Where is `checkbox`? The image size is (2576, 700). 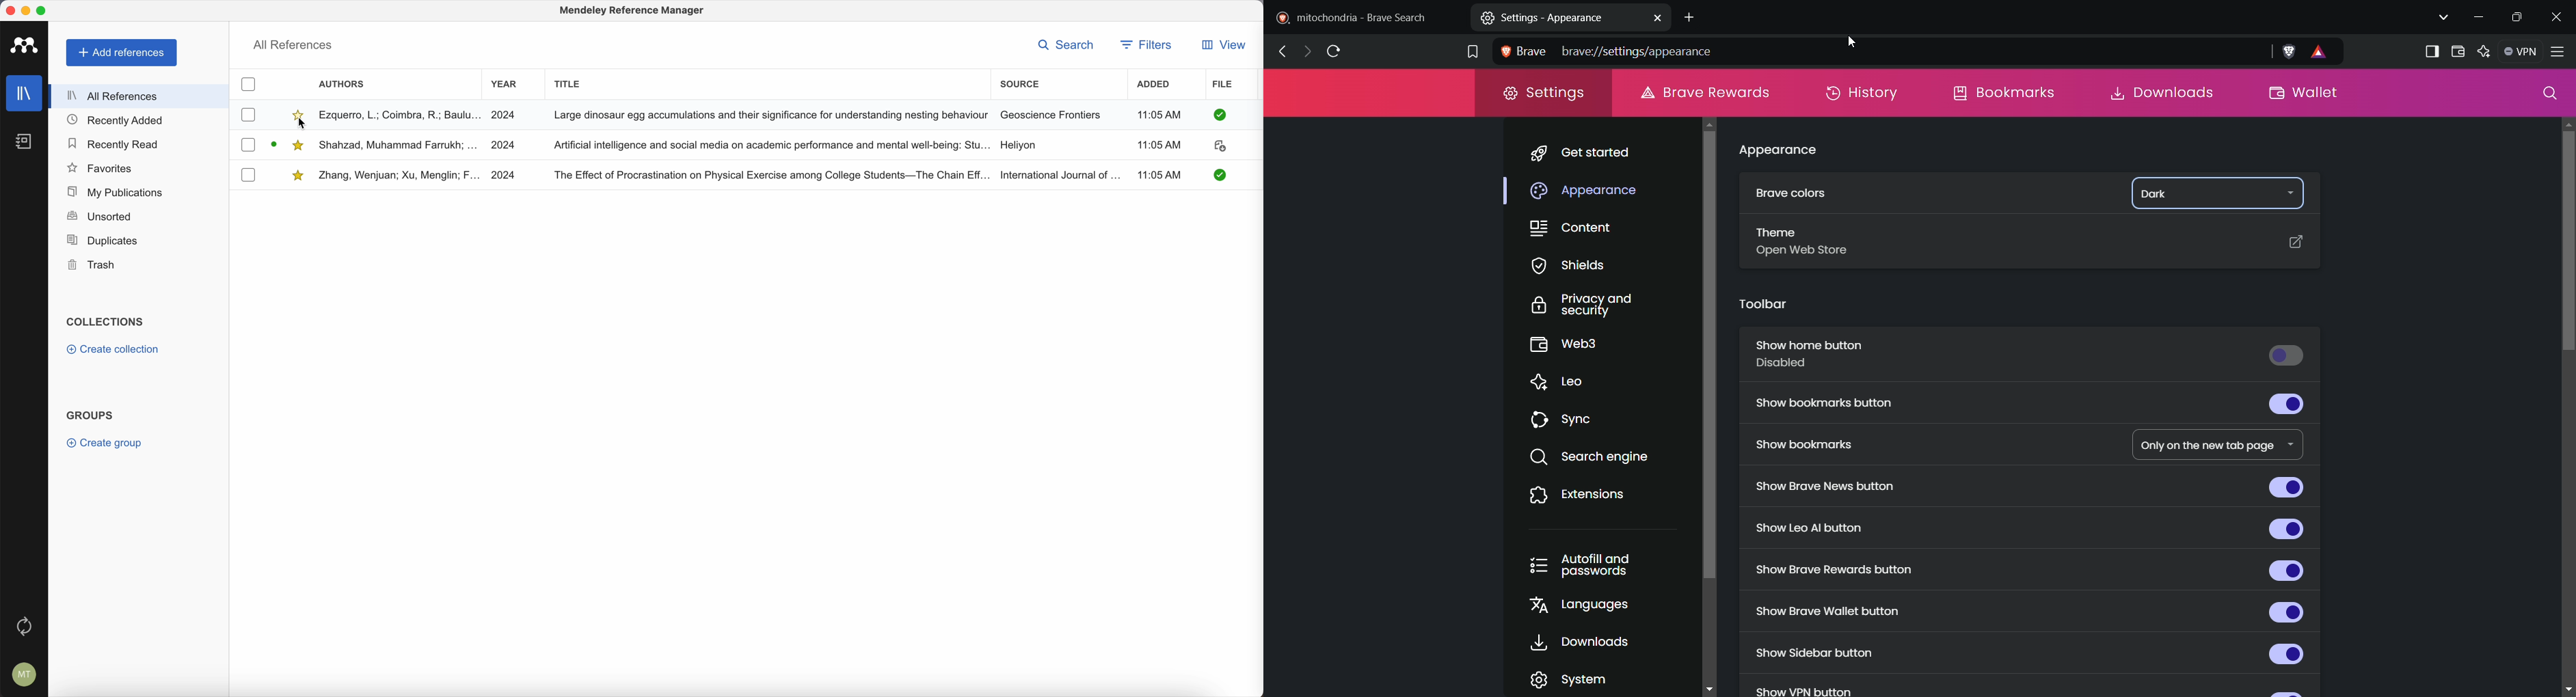 checkbox is located at coordinates (248, 175).